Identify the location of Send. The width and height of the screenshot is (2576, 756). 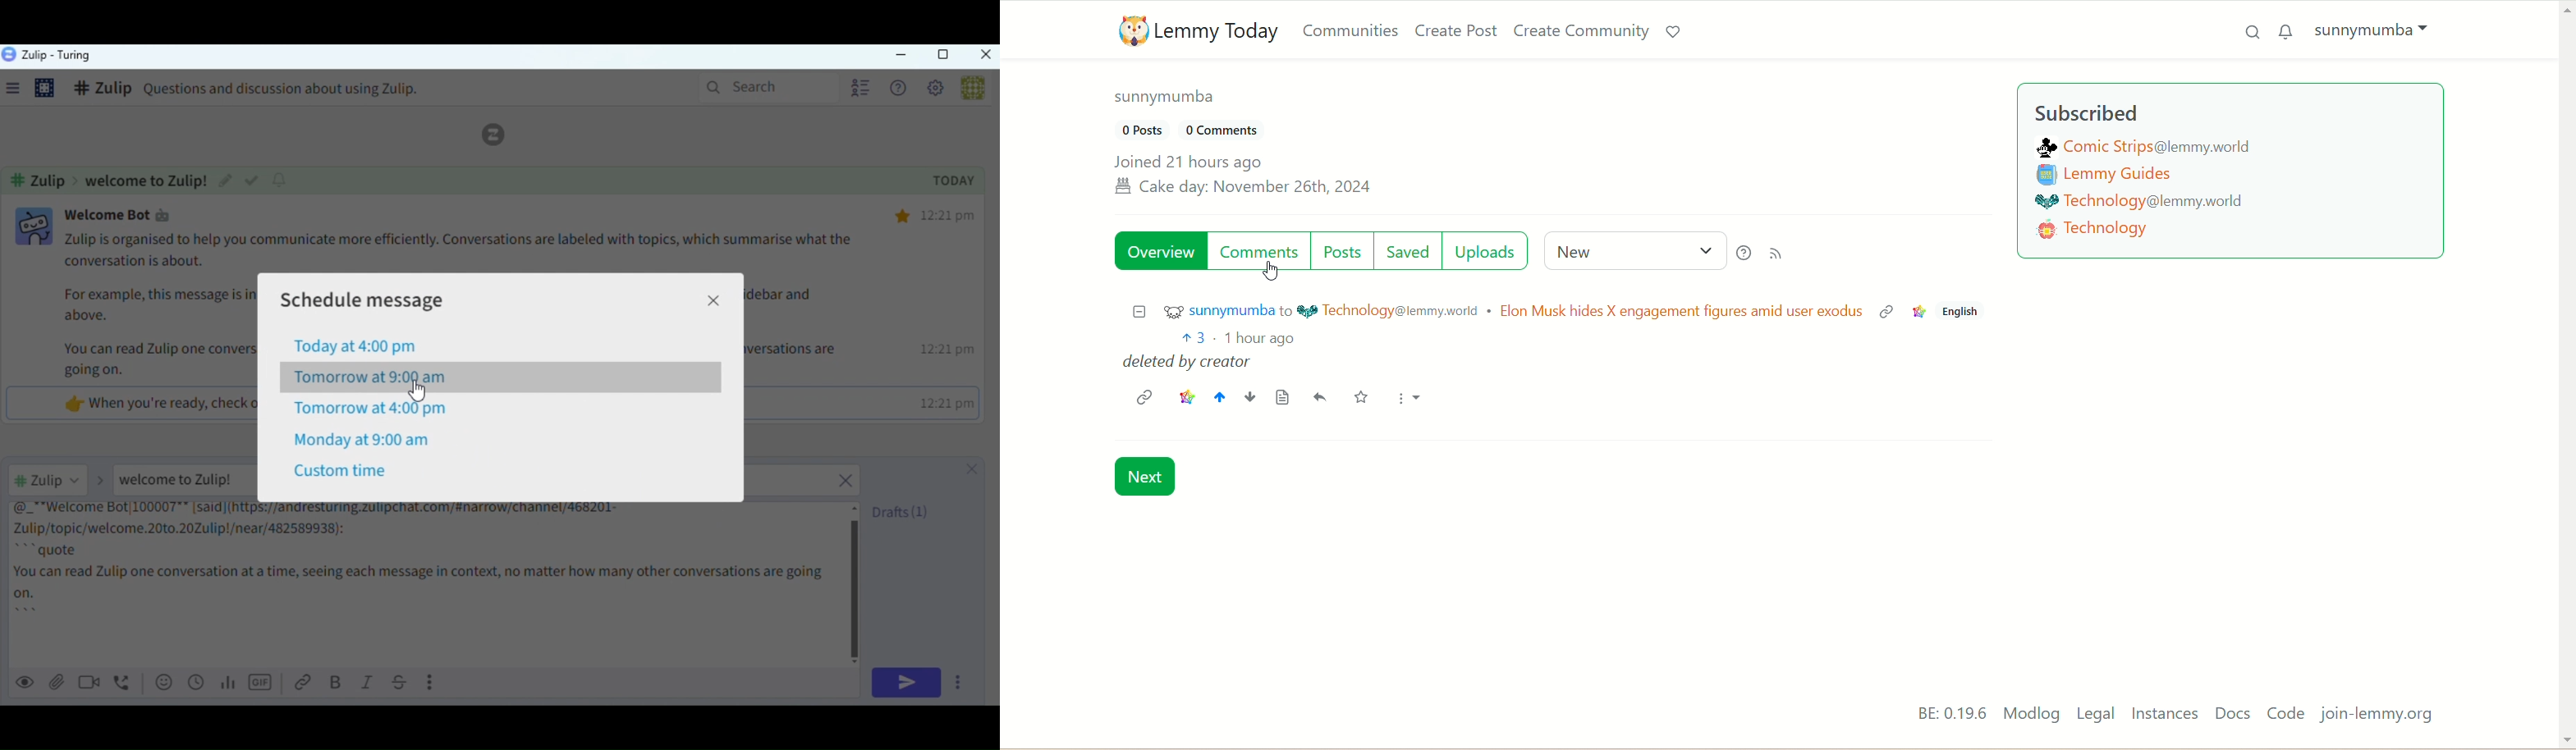
(906, 683).